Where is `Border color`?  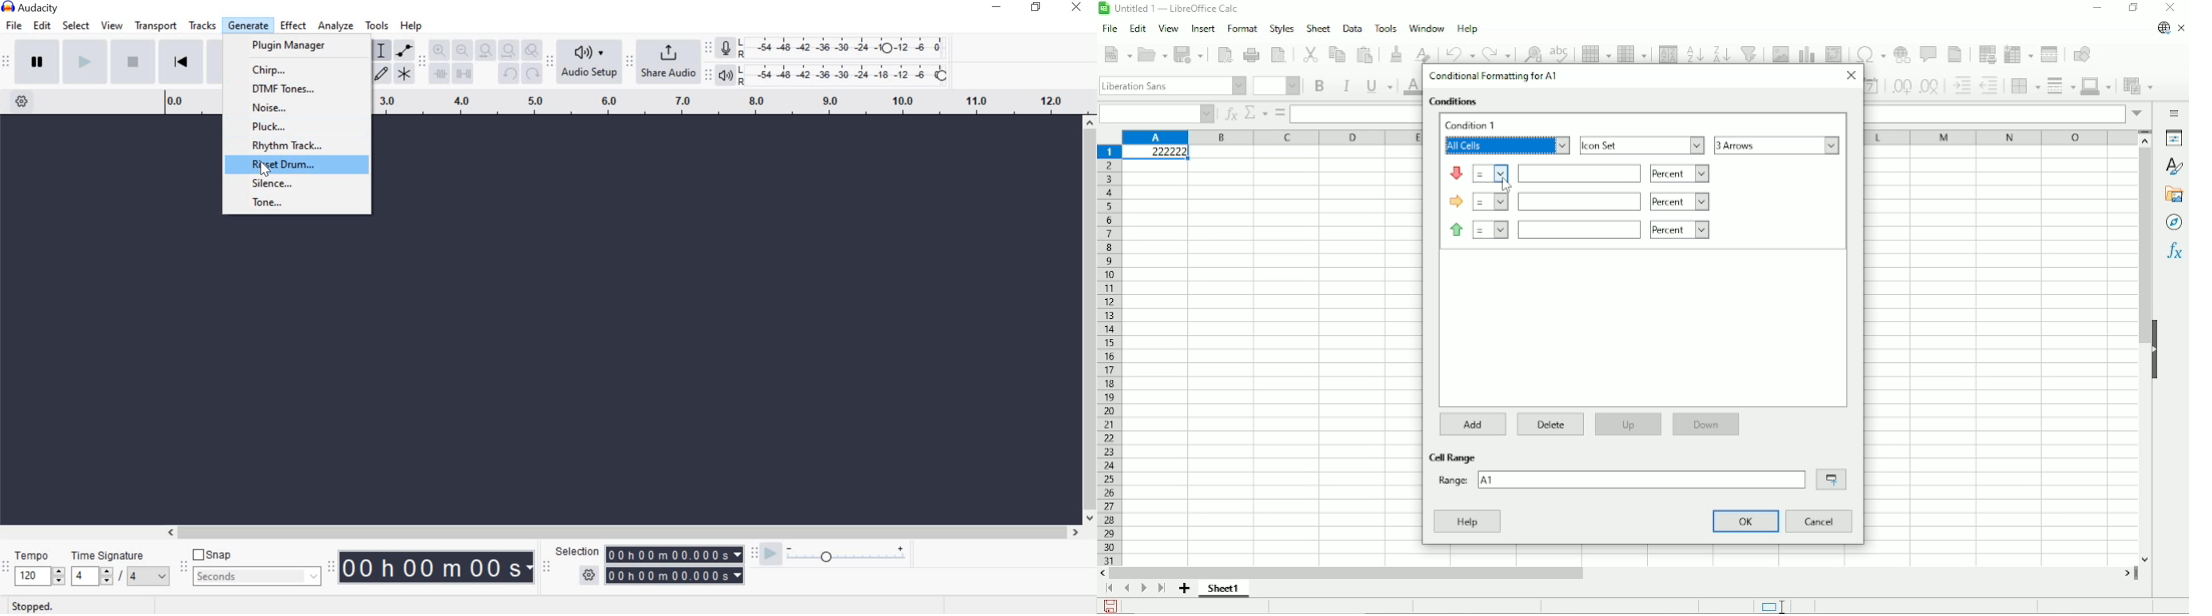 Border color is located at coordinates (2098, 86).